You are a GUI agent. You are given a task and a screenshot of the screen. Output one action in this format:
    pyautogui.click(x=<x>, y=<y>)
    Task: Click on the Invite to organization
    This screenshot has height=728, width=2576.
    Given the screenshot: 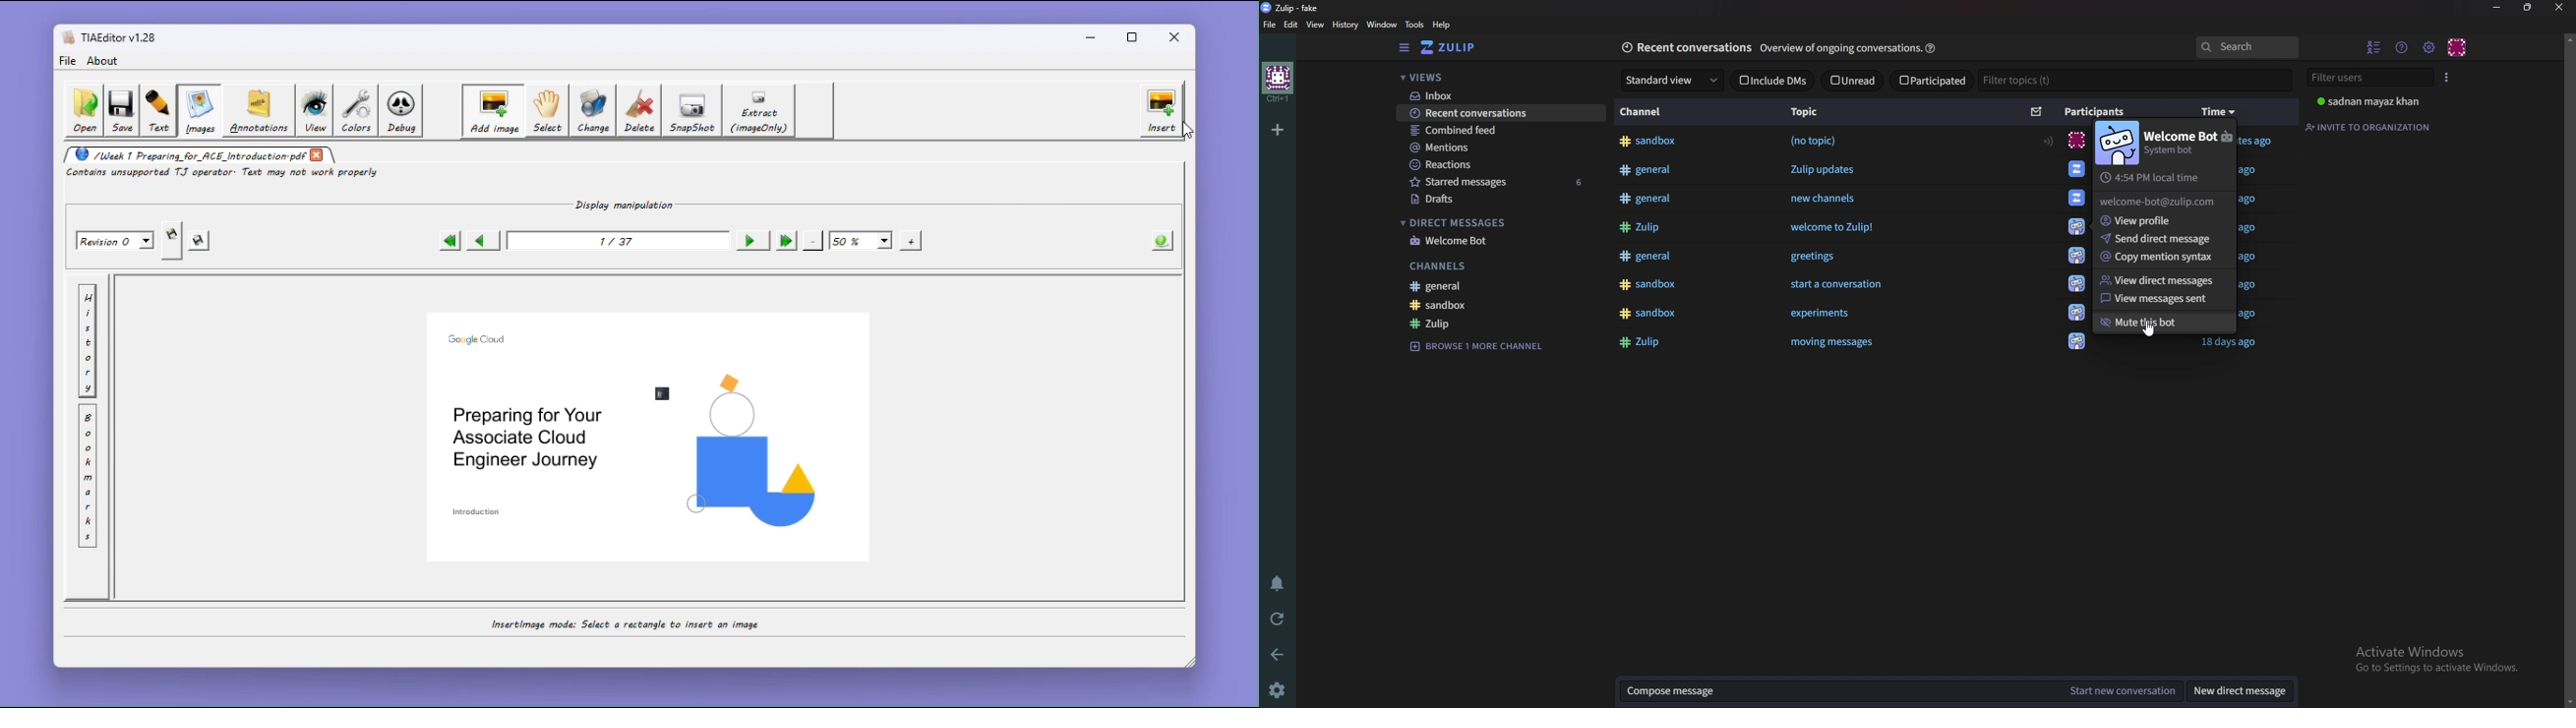 What is the action you would take?
    pyautogui.click(x=2371, y=126)
    